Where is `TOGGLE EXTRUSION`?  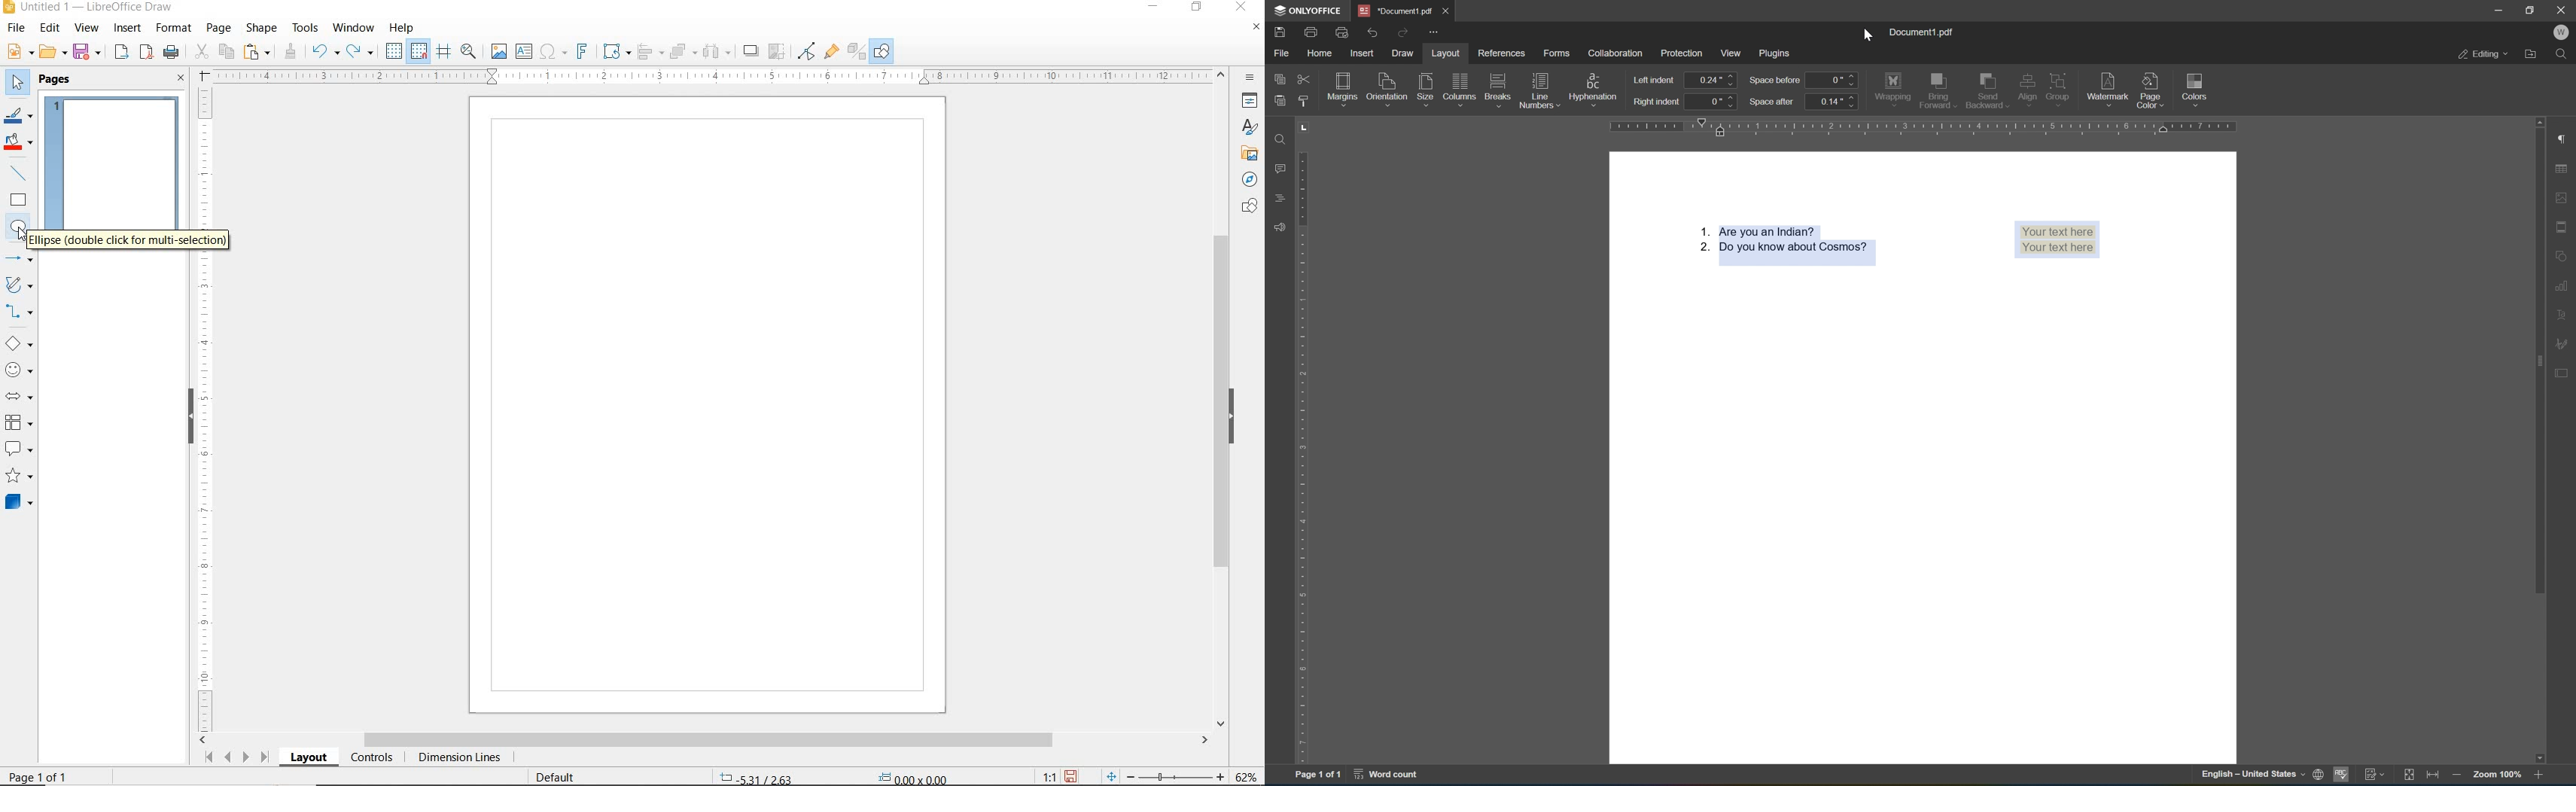 TOGGLE EXTRUSION is located at coordinates (857, 53).